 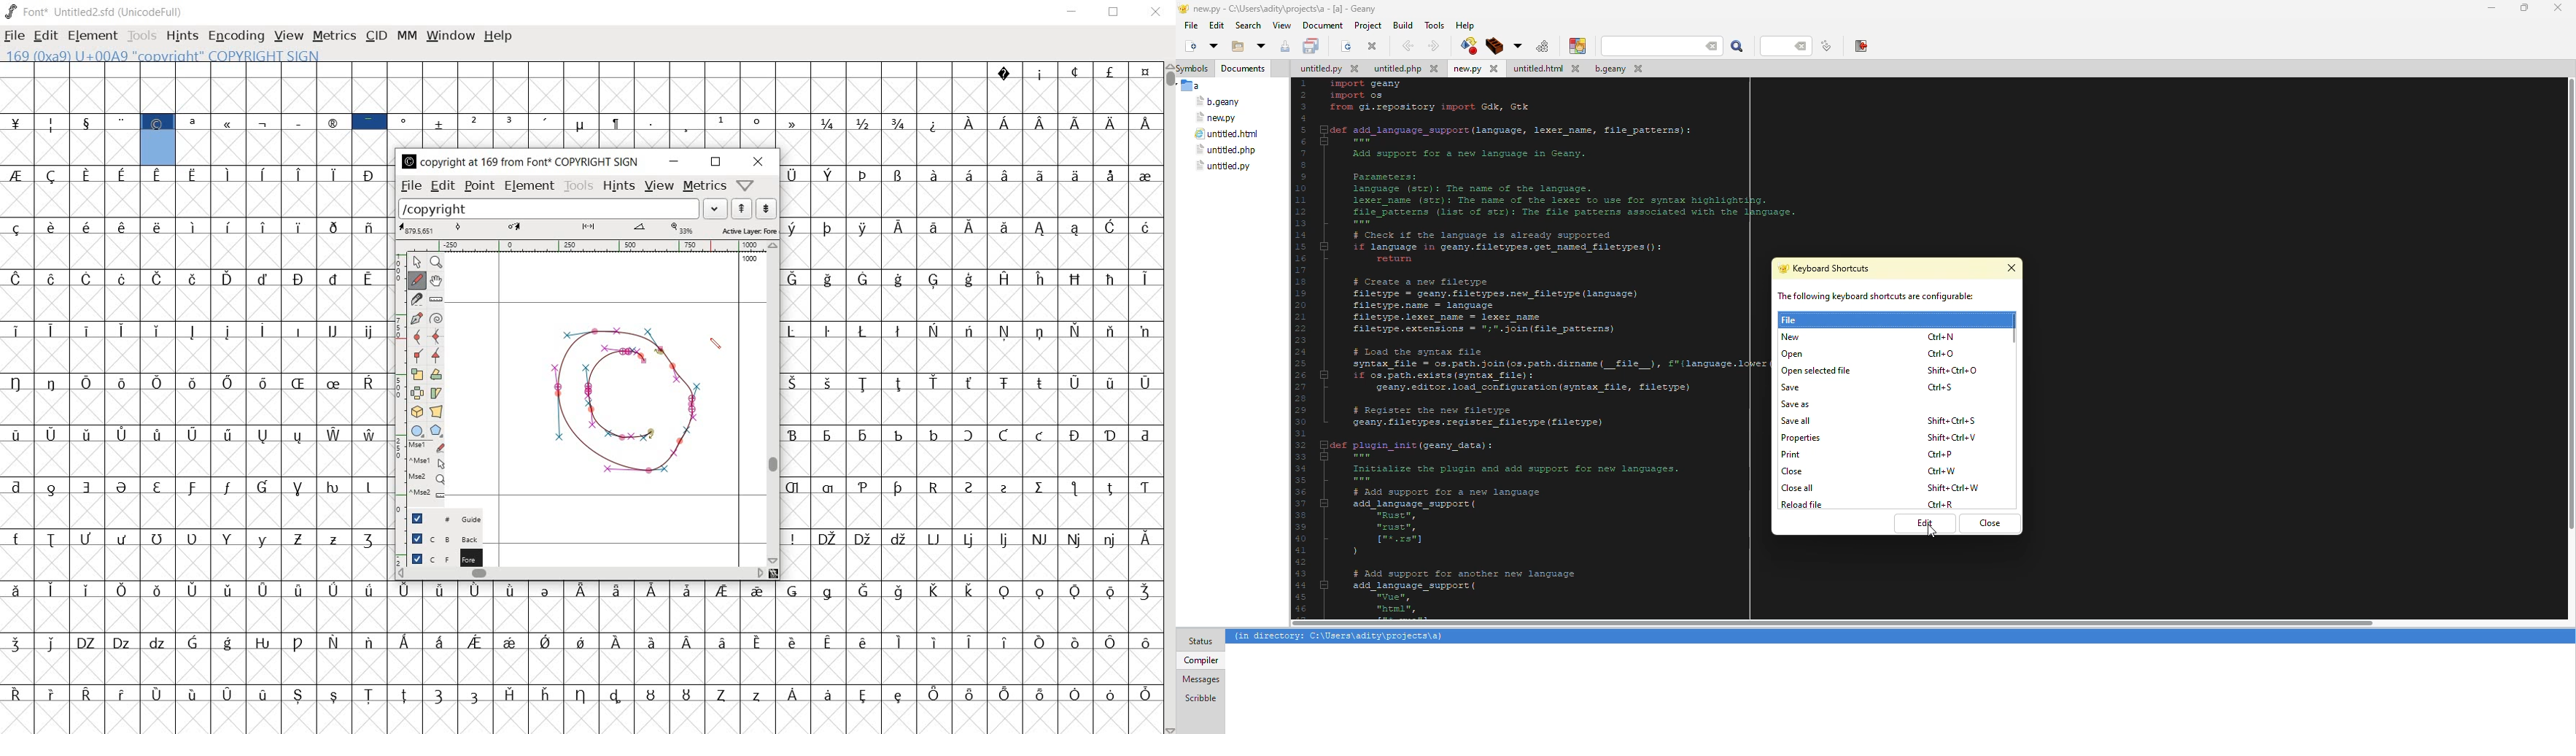 I want to click on rotate the selection in 3D and project back to plane, so click(x=417, y=411).